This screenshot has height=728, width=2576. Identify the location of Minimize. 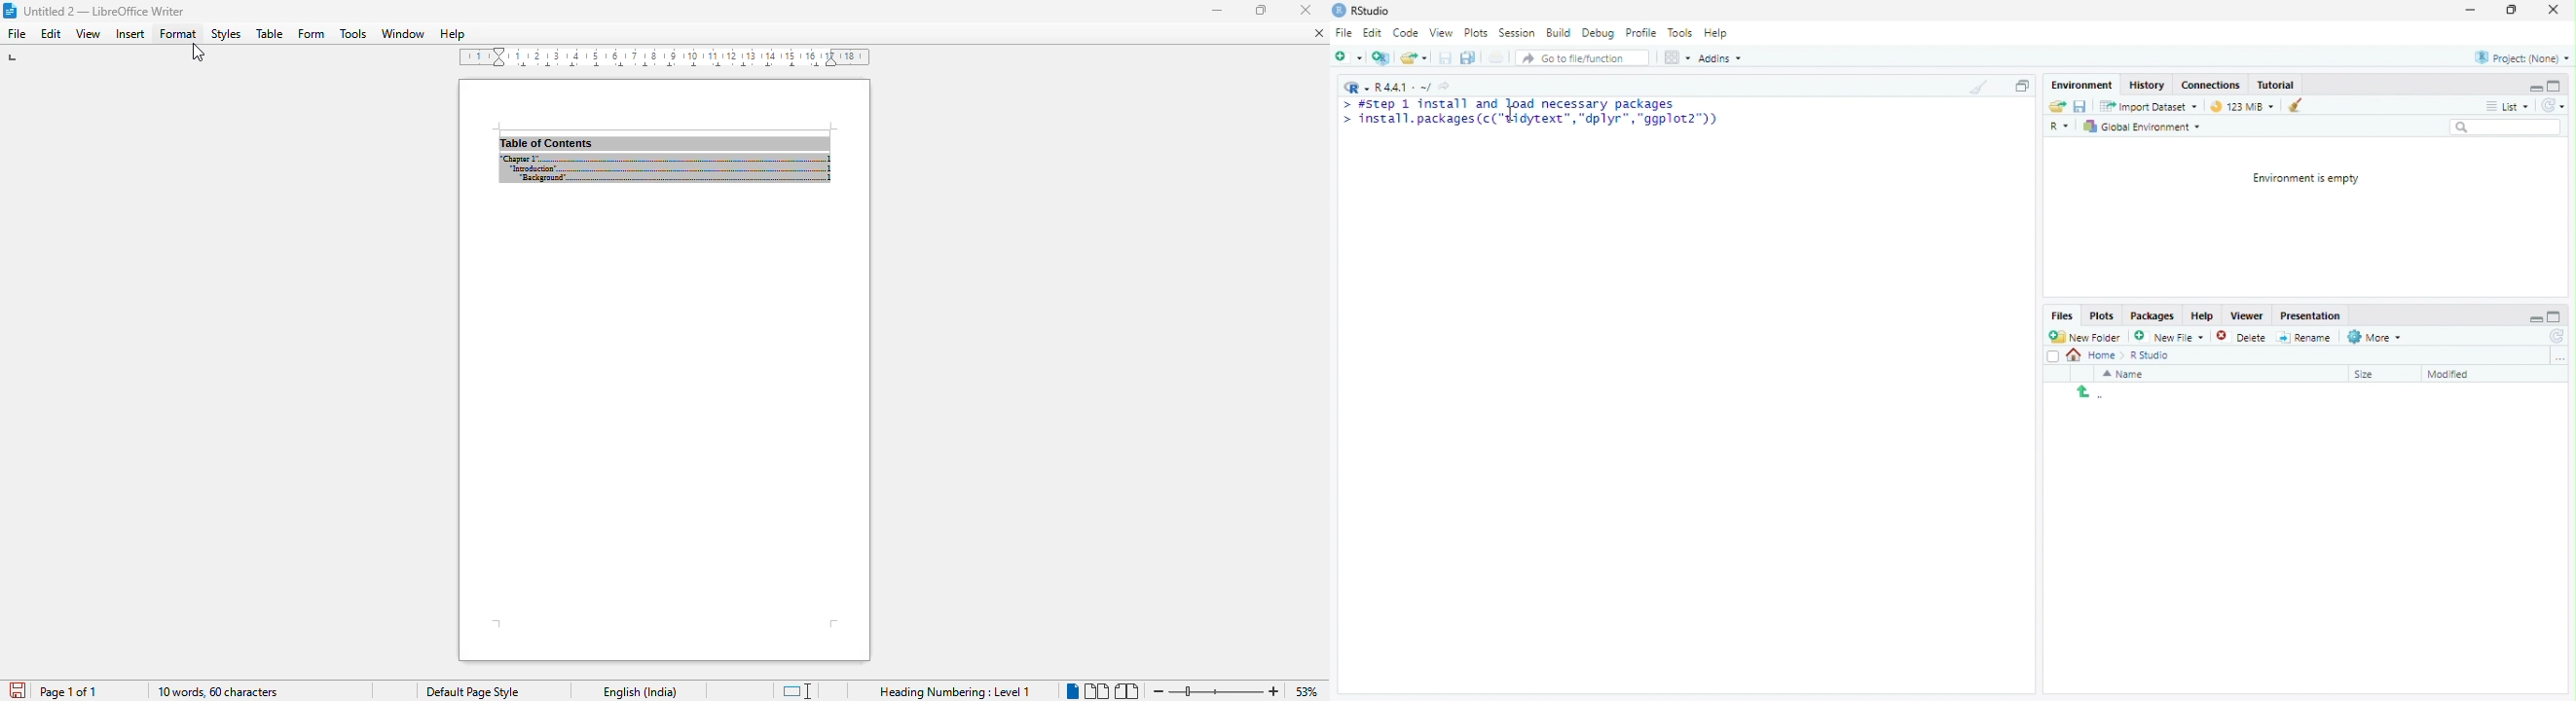
(2469, 10).